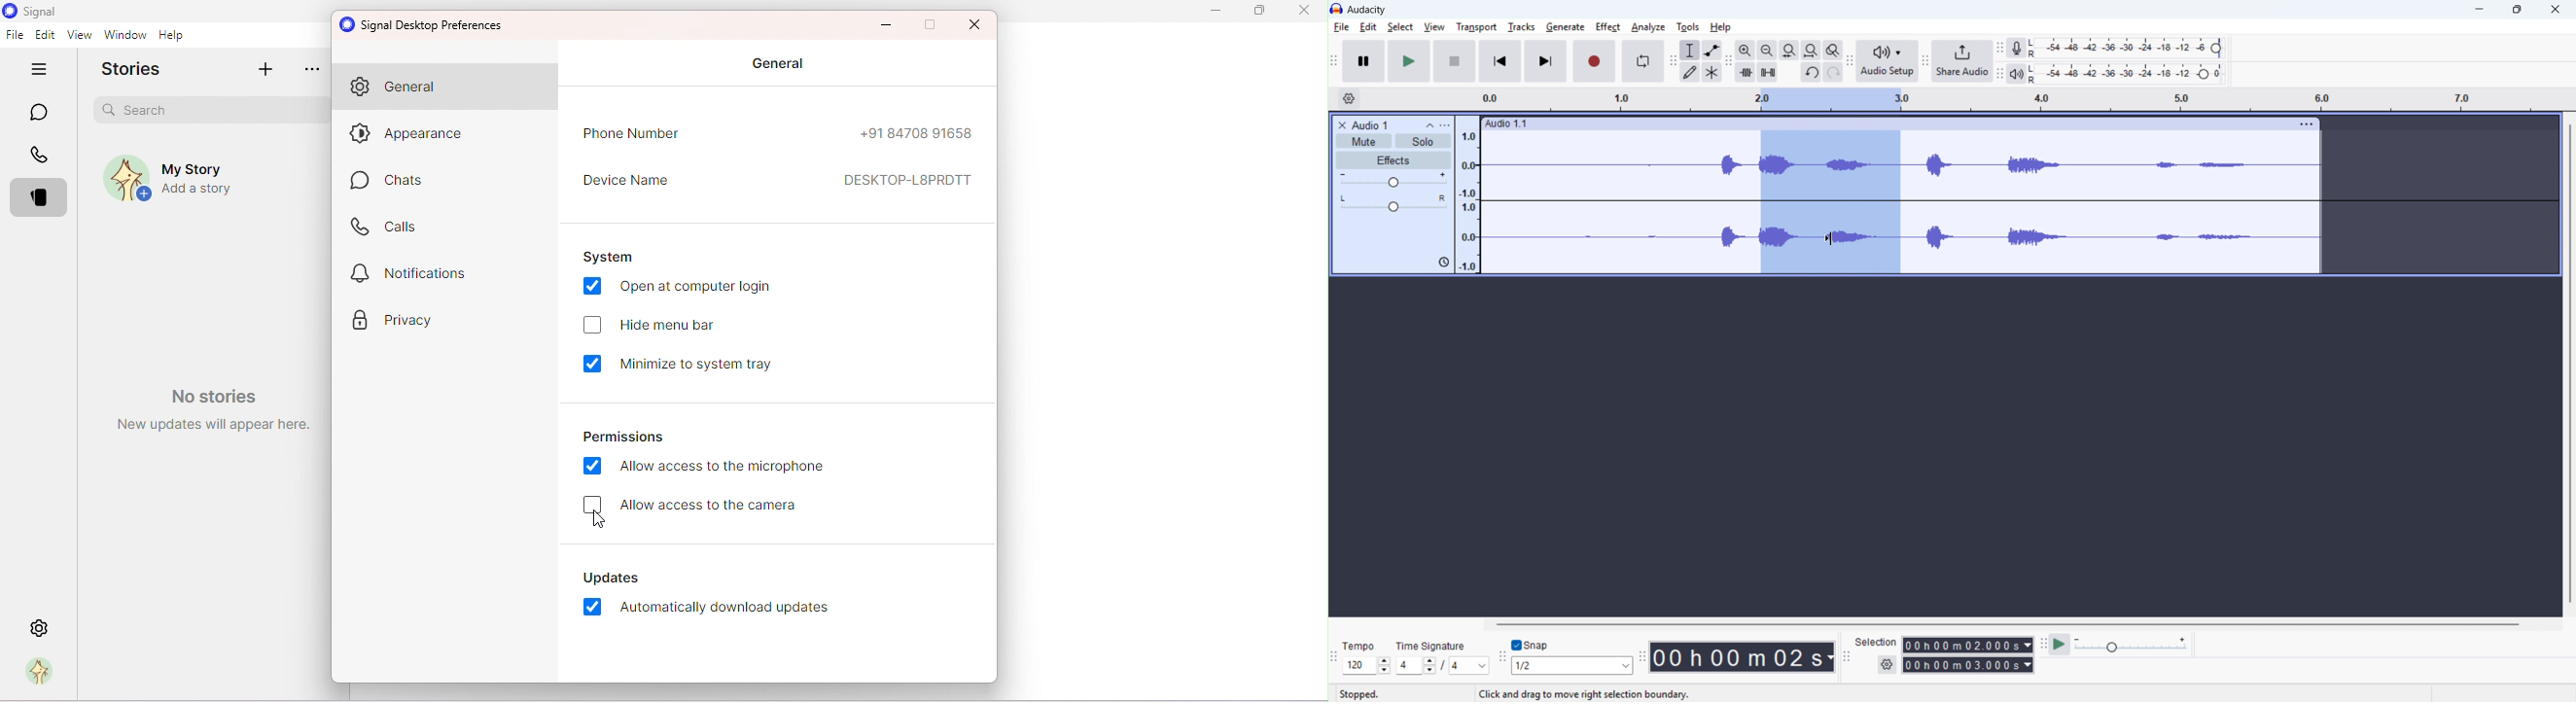  What do you see at coordinates (1430, 125) in the screenshot?
I see `Collapse` at bounding box center [1430, 125].